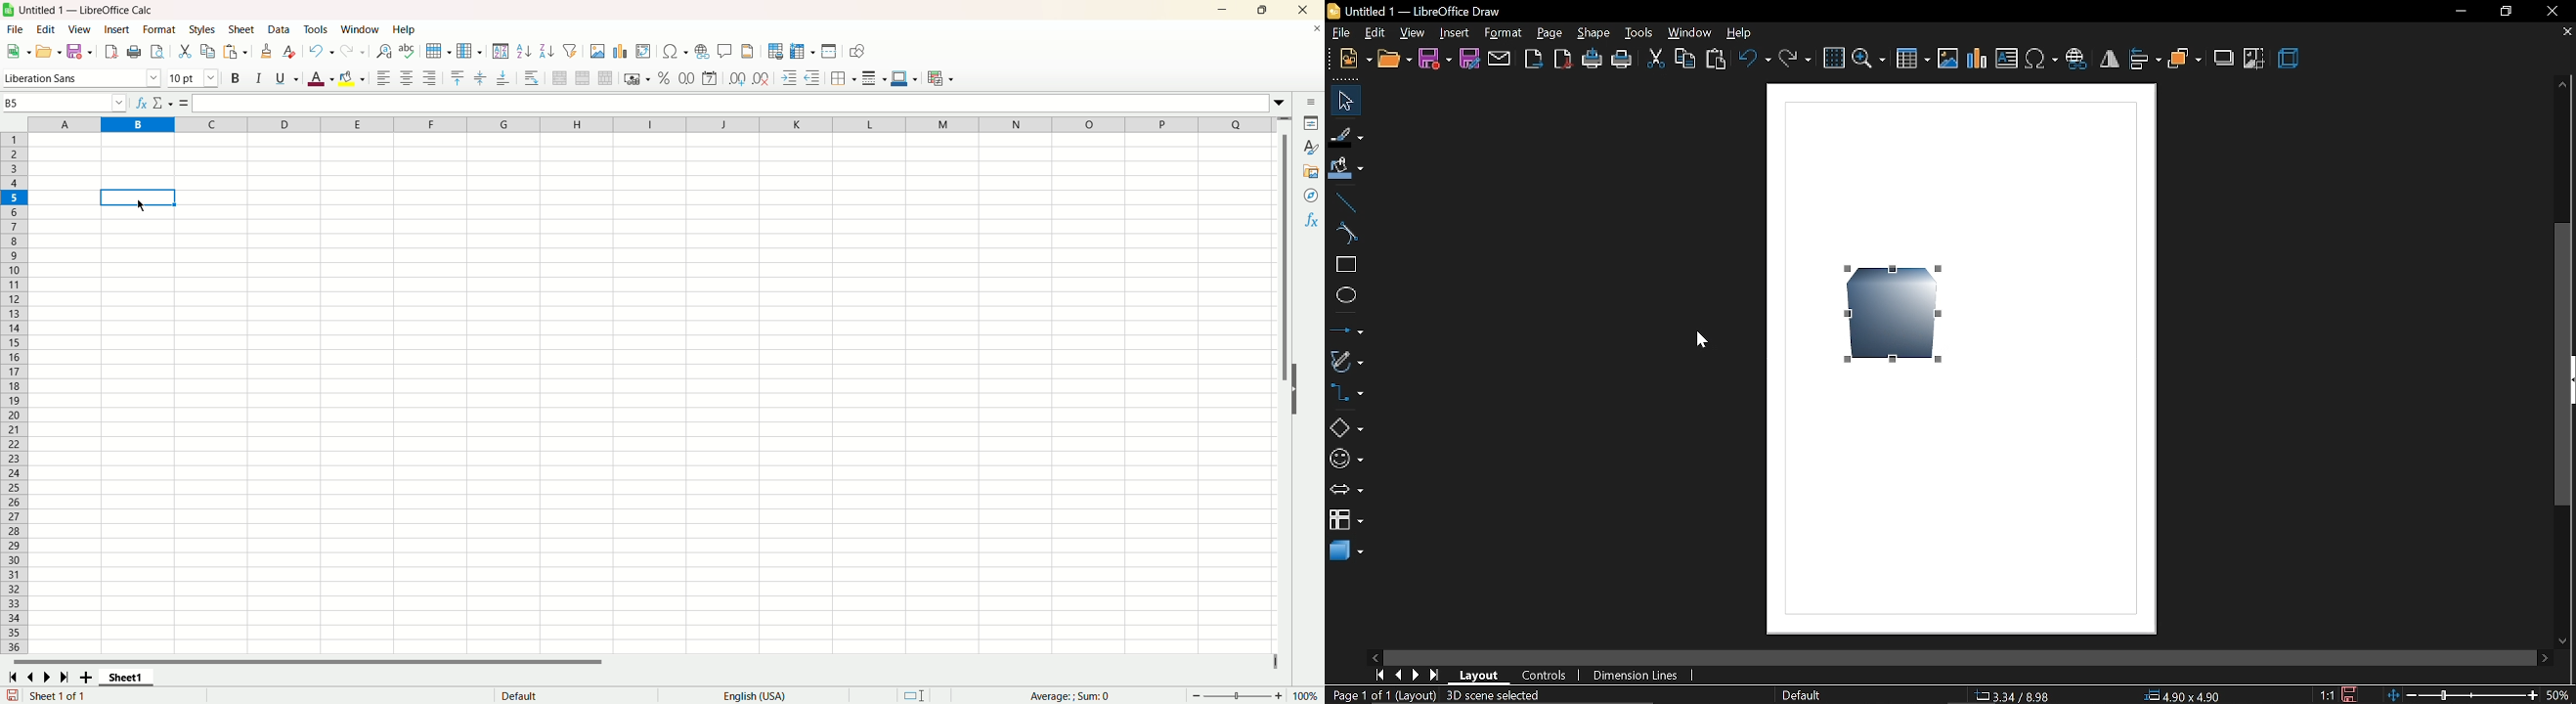 The image size is (2576, 728). What do you see at coordinates (65, 677) in the screenshot?
I see `scroll to last page` at bounding box center [65, 677].